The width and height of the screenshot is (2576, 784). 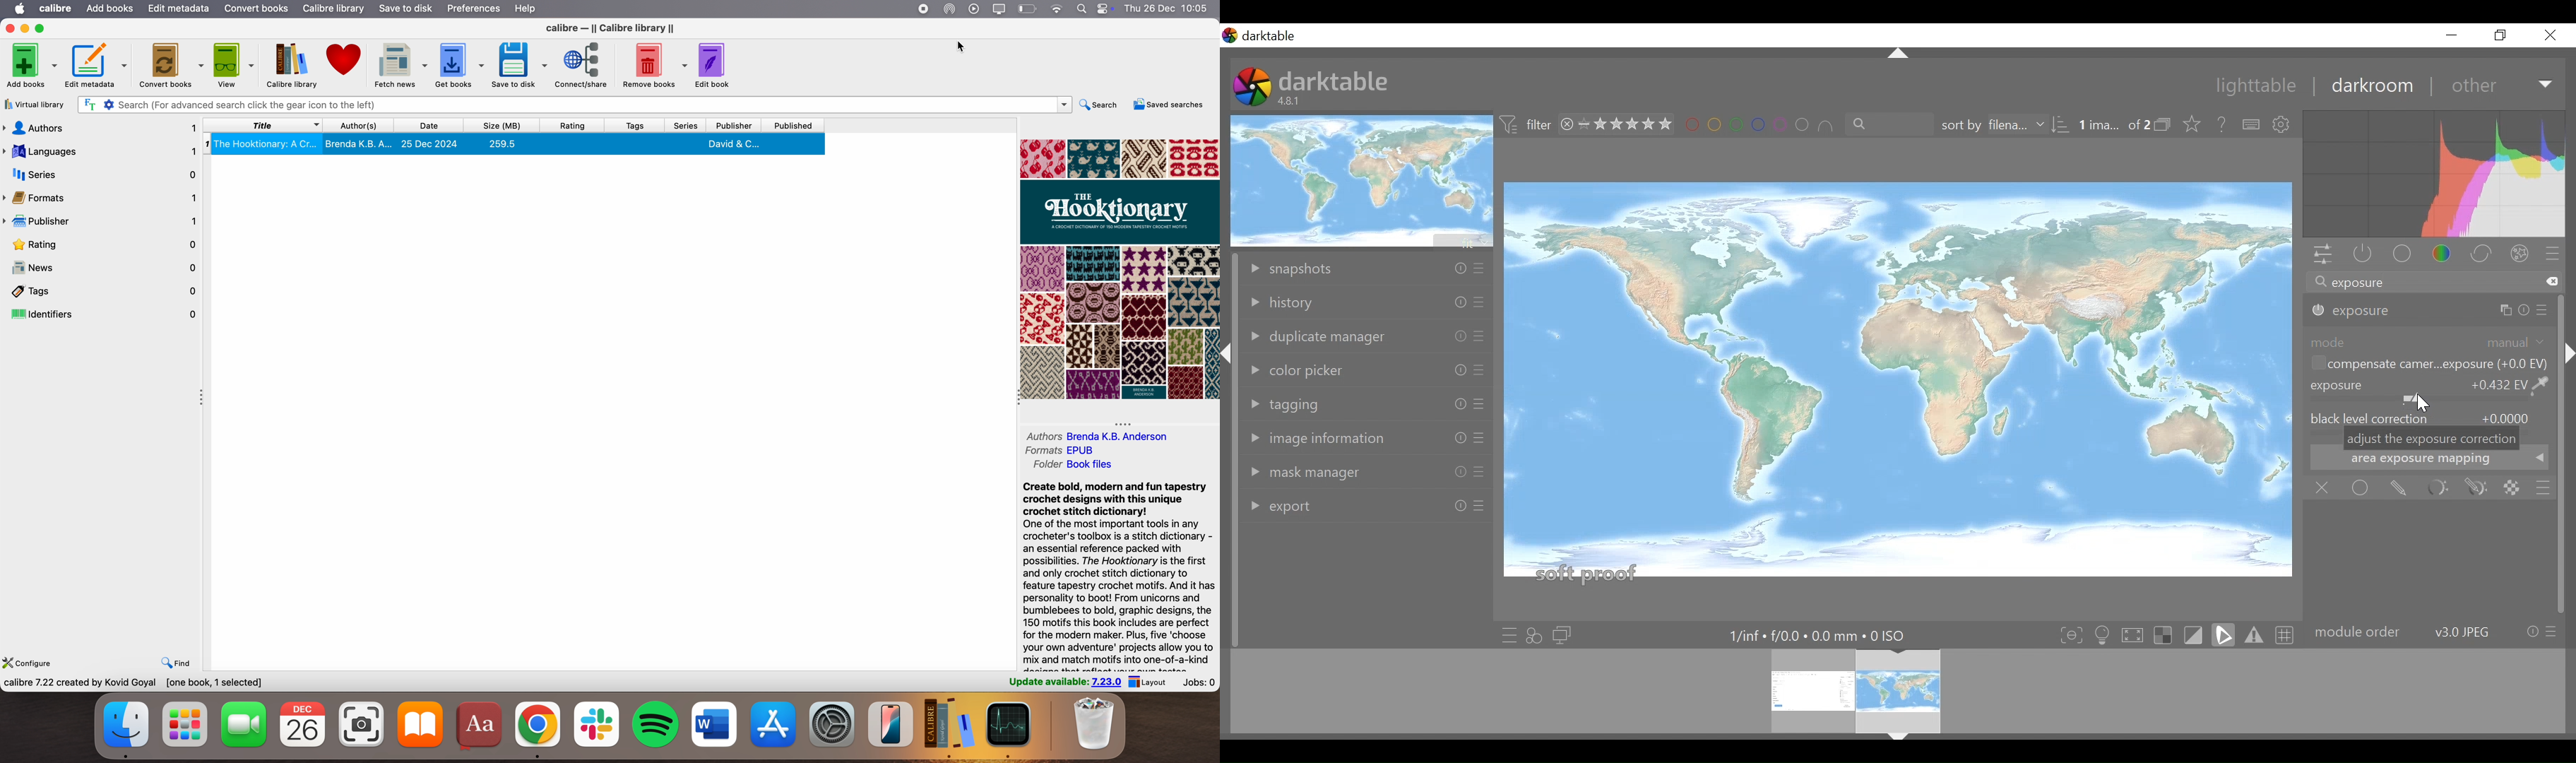 What do you see at coordinates (57, 8) in the screenshot?
I see `calibre` at bounding box center [57, 8].